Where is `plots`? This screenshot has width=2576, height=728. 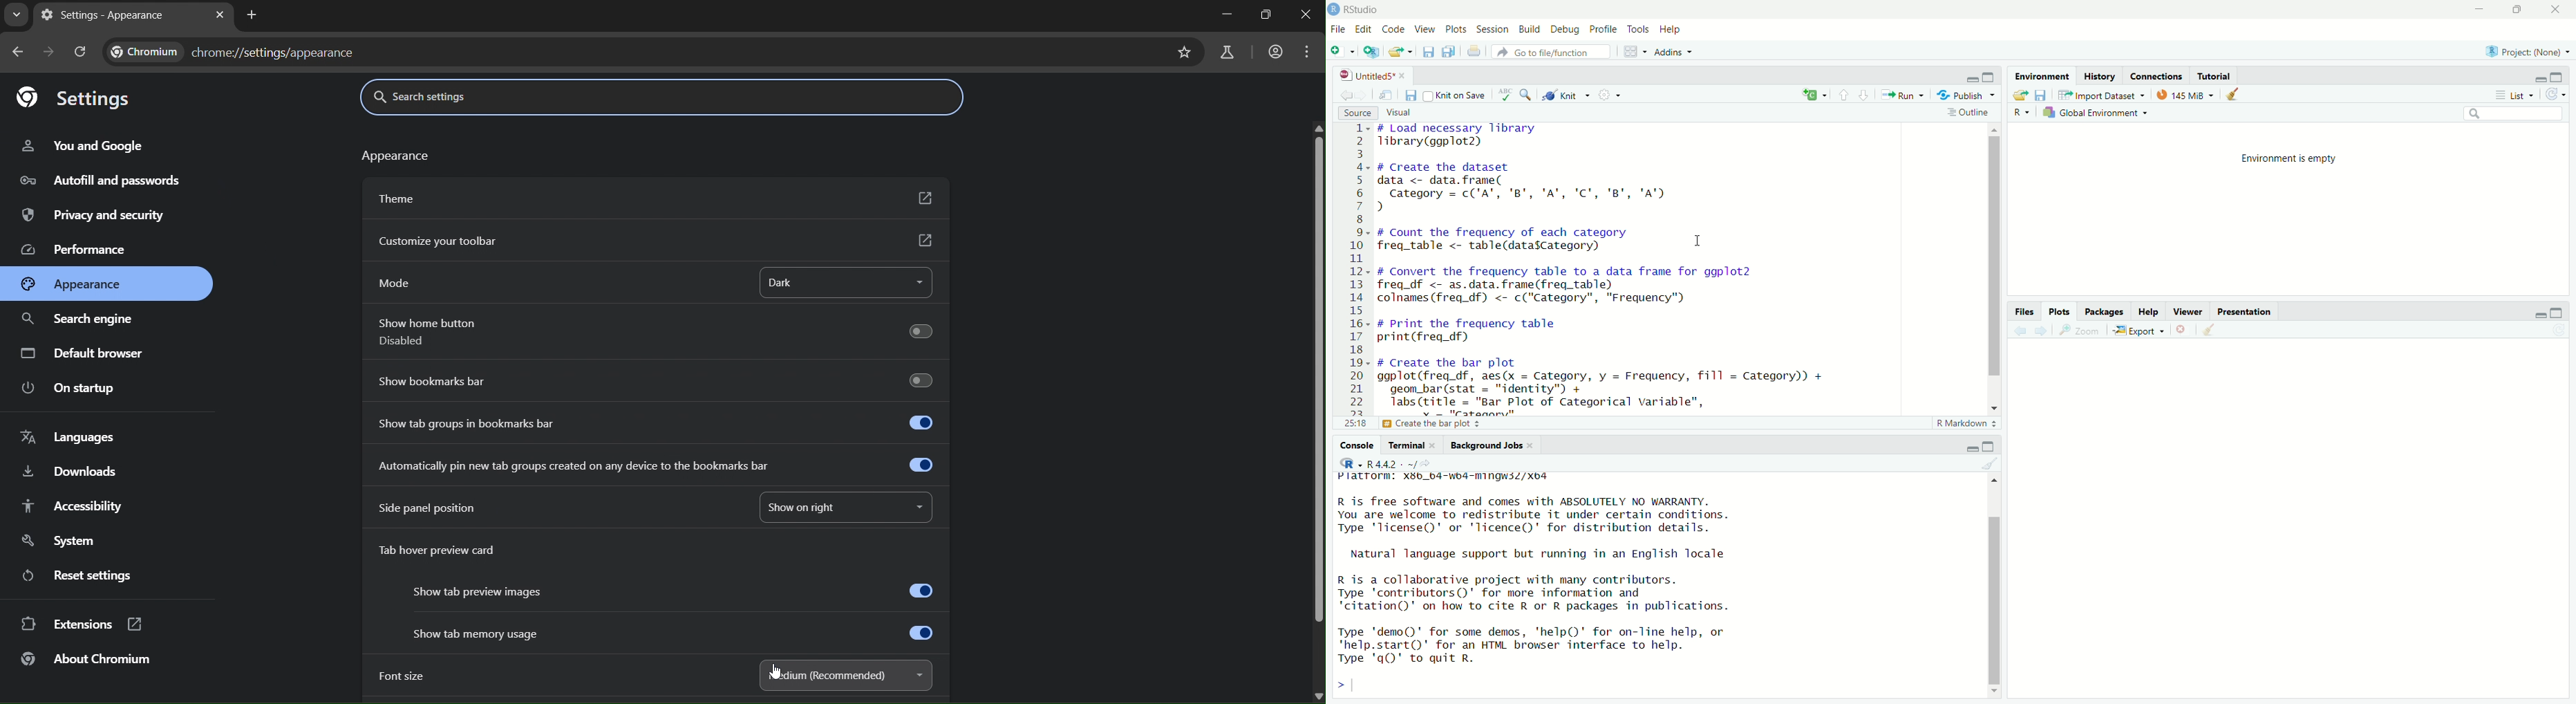
plots is located at coordinates (2060, 311).